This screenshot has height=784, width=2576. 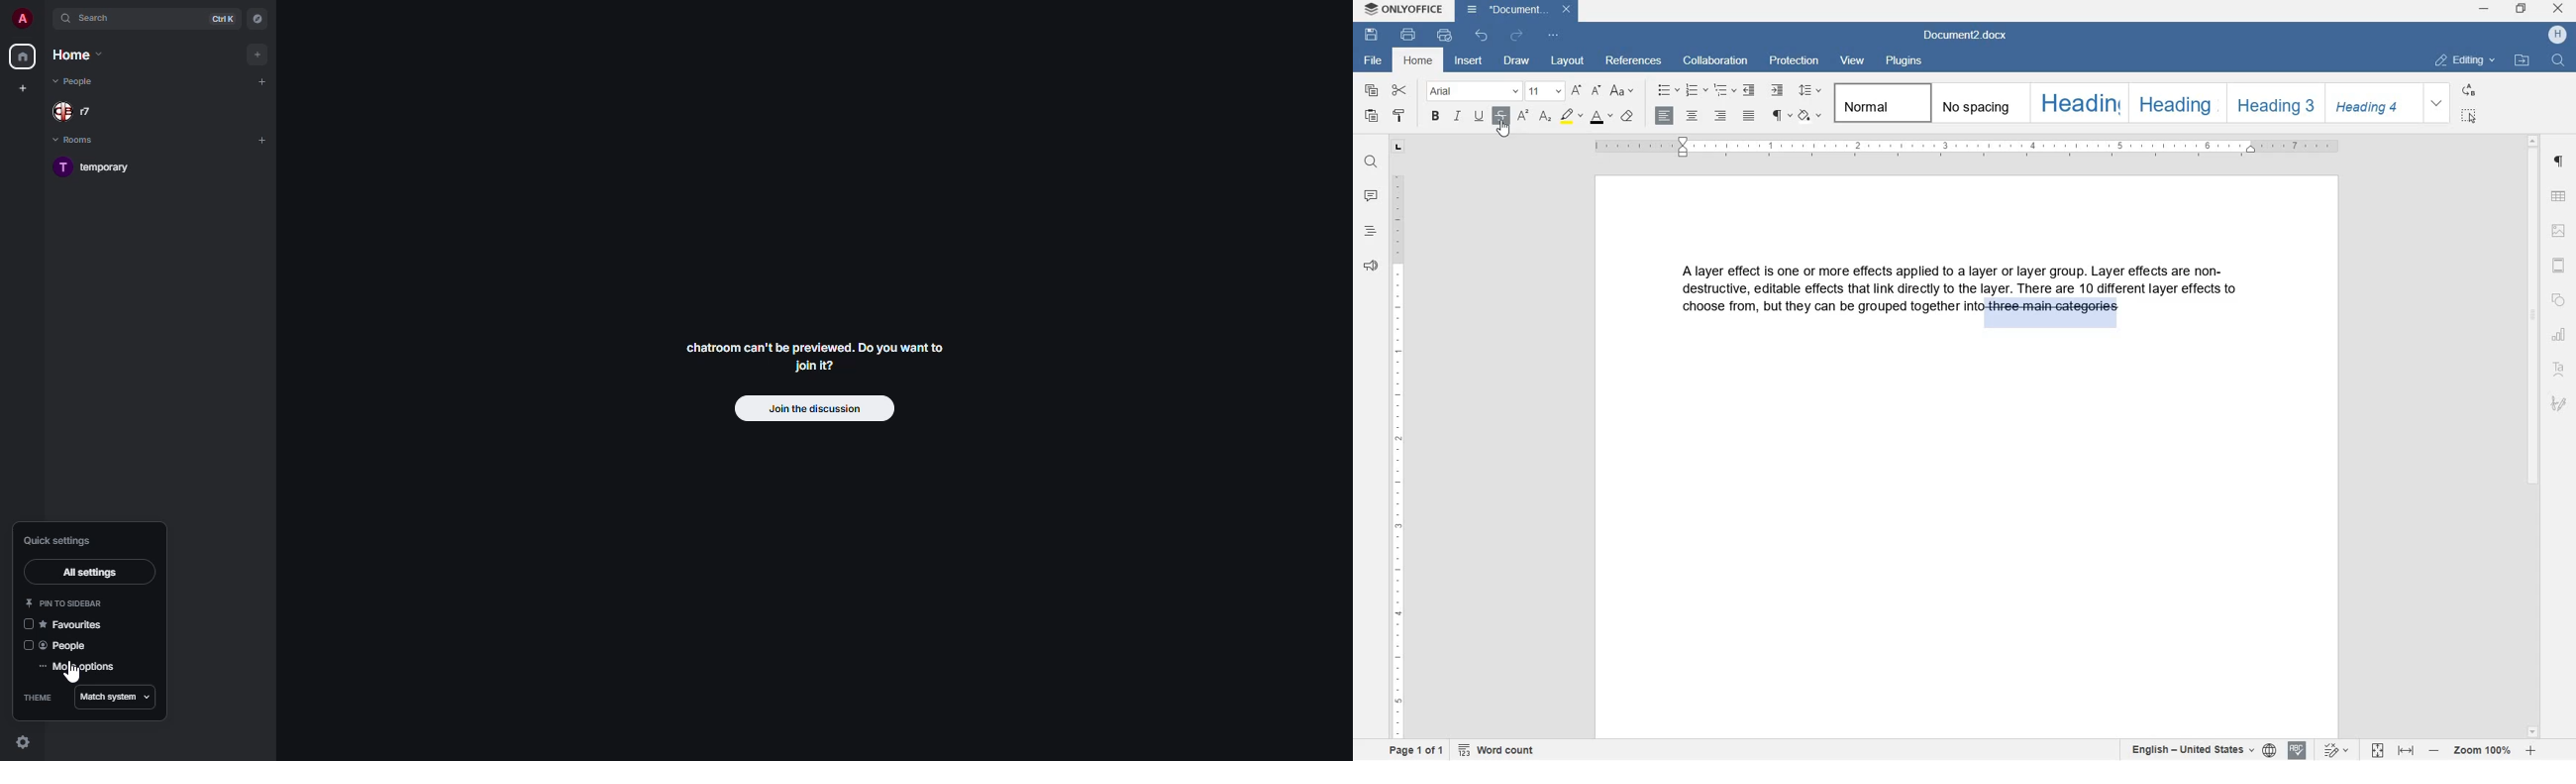 What do you see at coordinates (79, 667) in the screenshot?
I see `more settings` at bounding box center [79, 667].